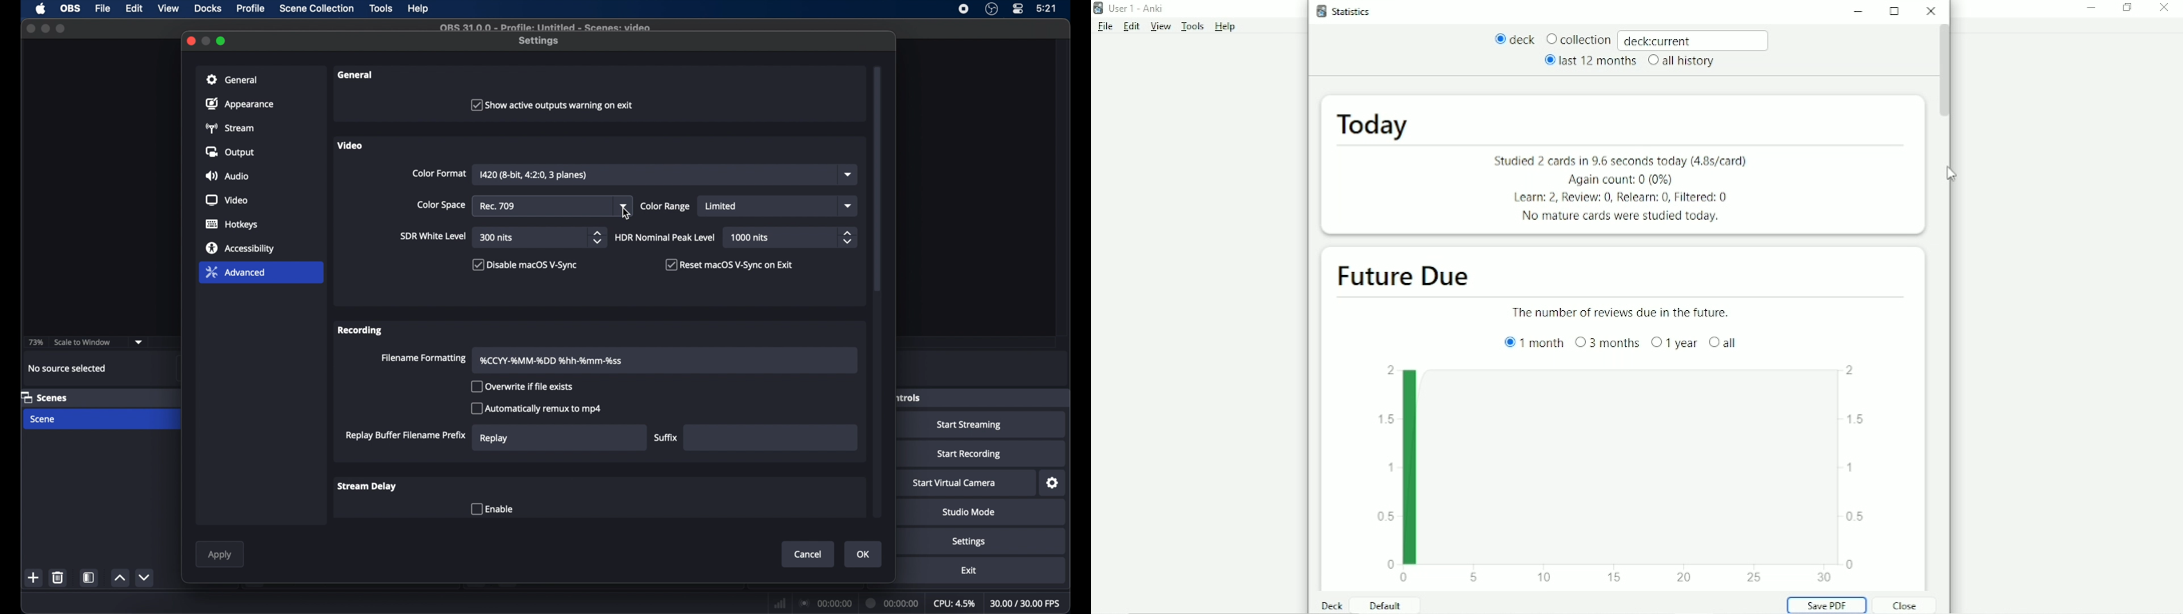  What do you see at coordinates (847, 238) in the screenshot?
I see `stepper buttons` at bounding box center [847, 238].